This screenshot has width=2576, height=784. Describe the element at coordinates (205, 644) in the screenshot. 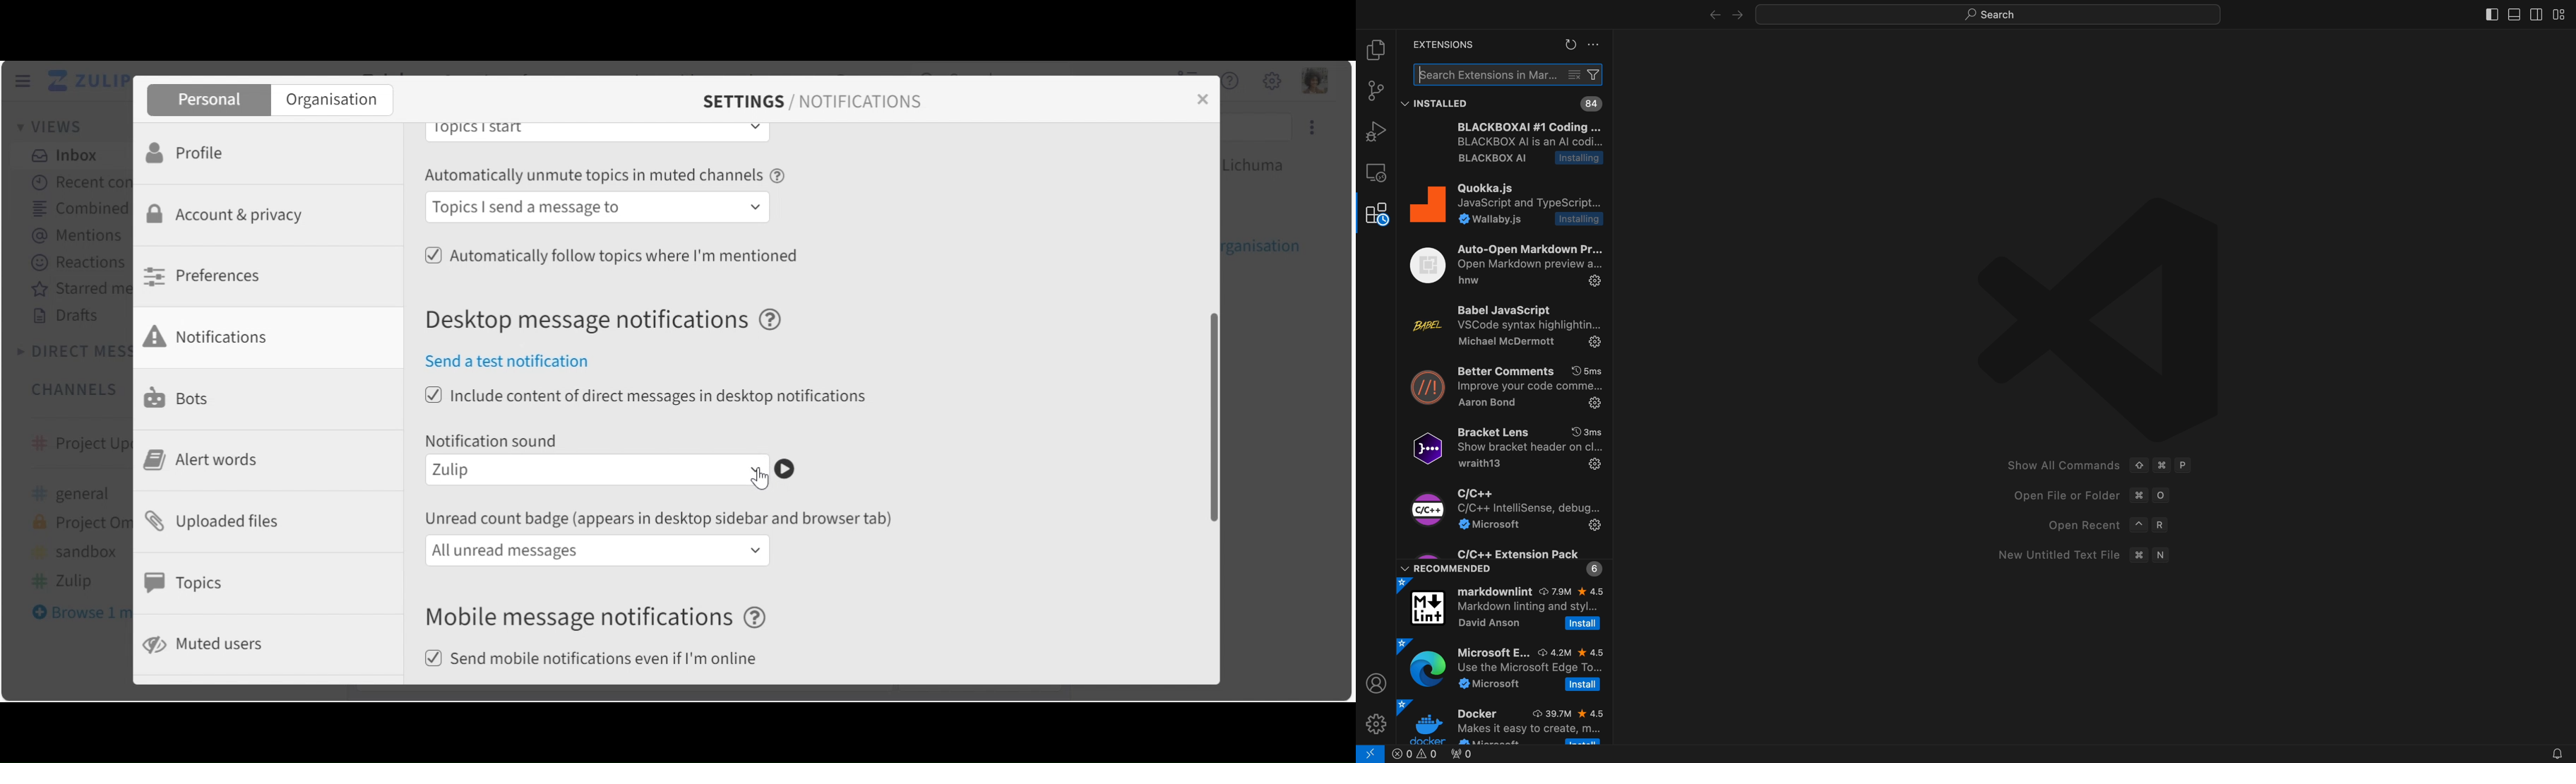

I see `Muted users` at that location.